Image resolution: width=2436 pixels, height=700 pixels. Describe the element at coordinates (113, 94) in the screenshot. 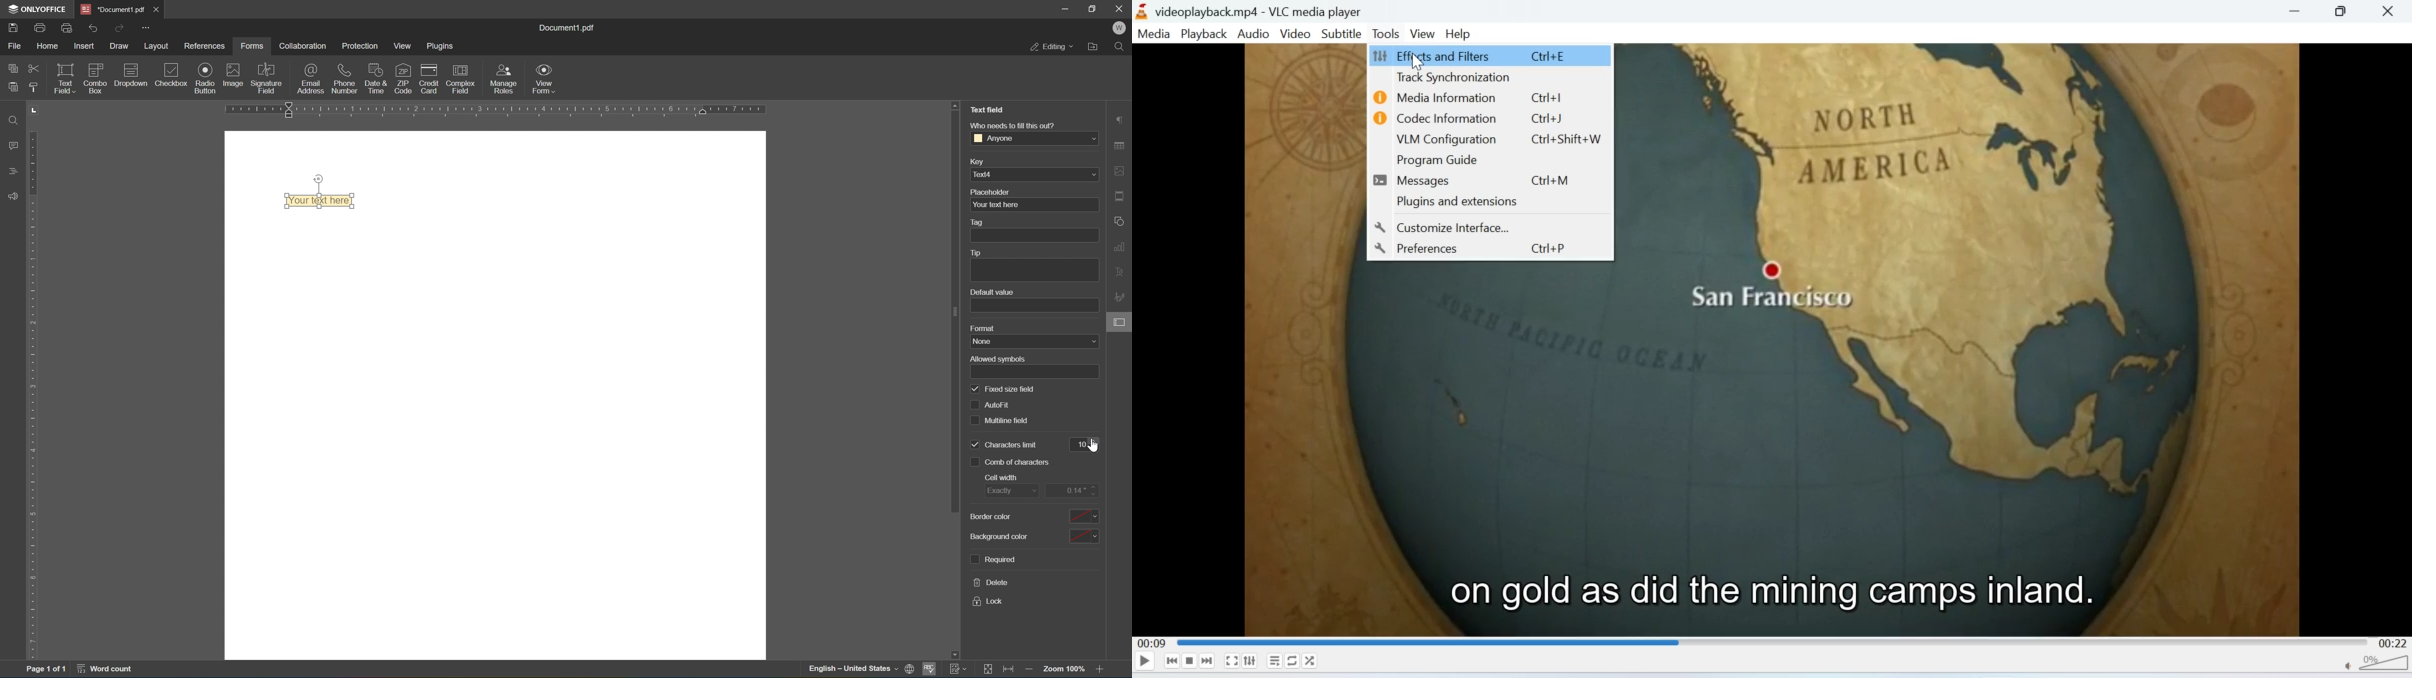

I see `insert field text field` at that location.